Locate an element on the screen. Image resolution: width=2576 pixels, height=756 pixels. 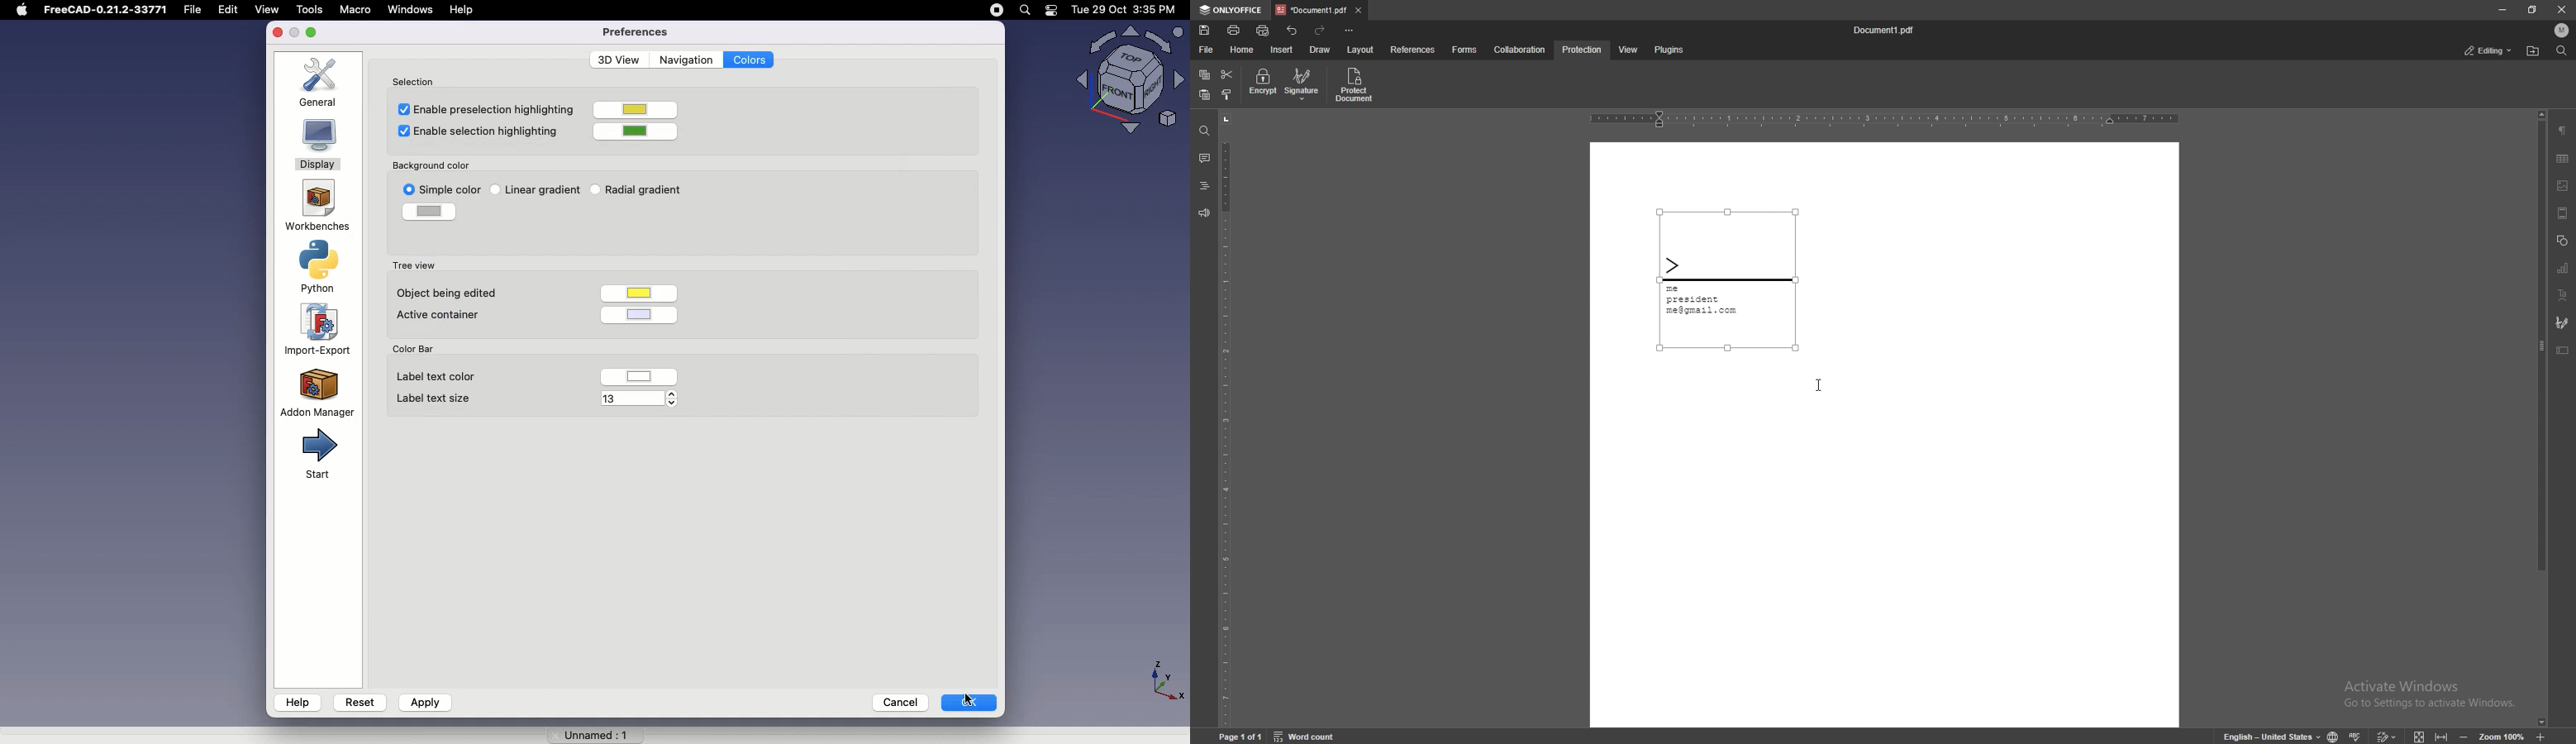
zoom in is located at coordinates (2553, 737).